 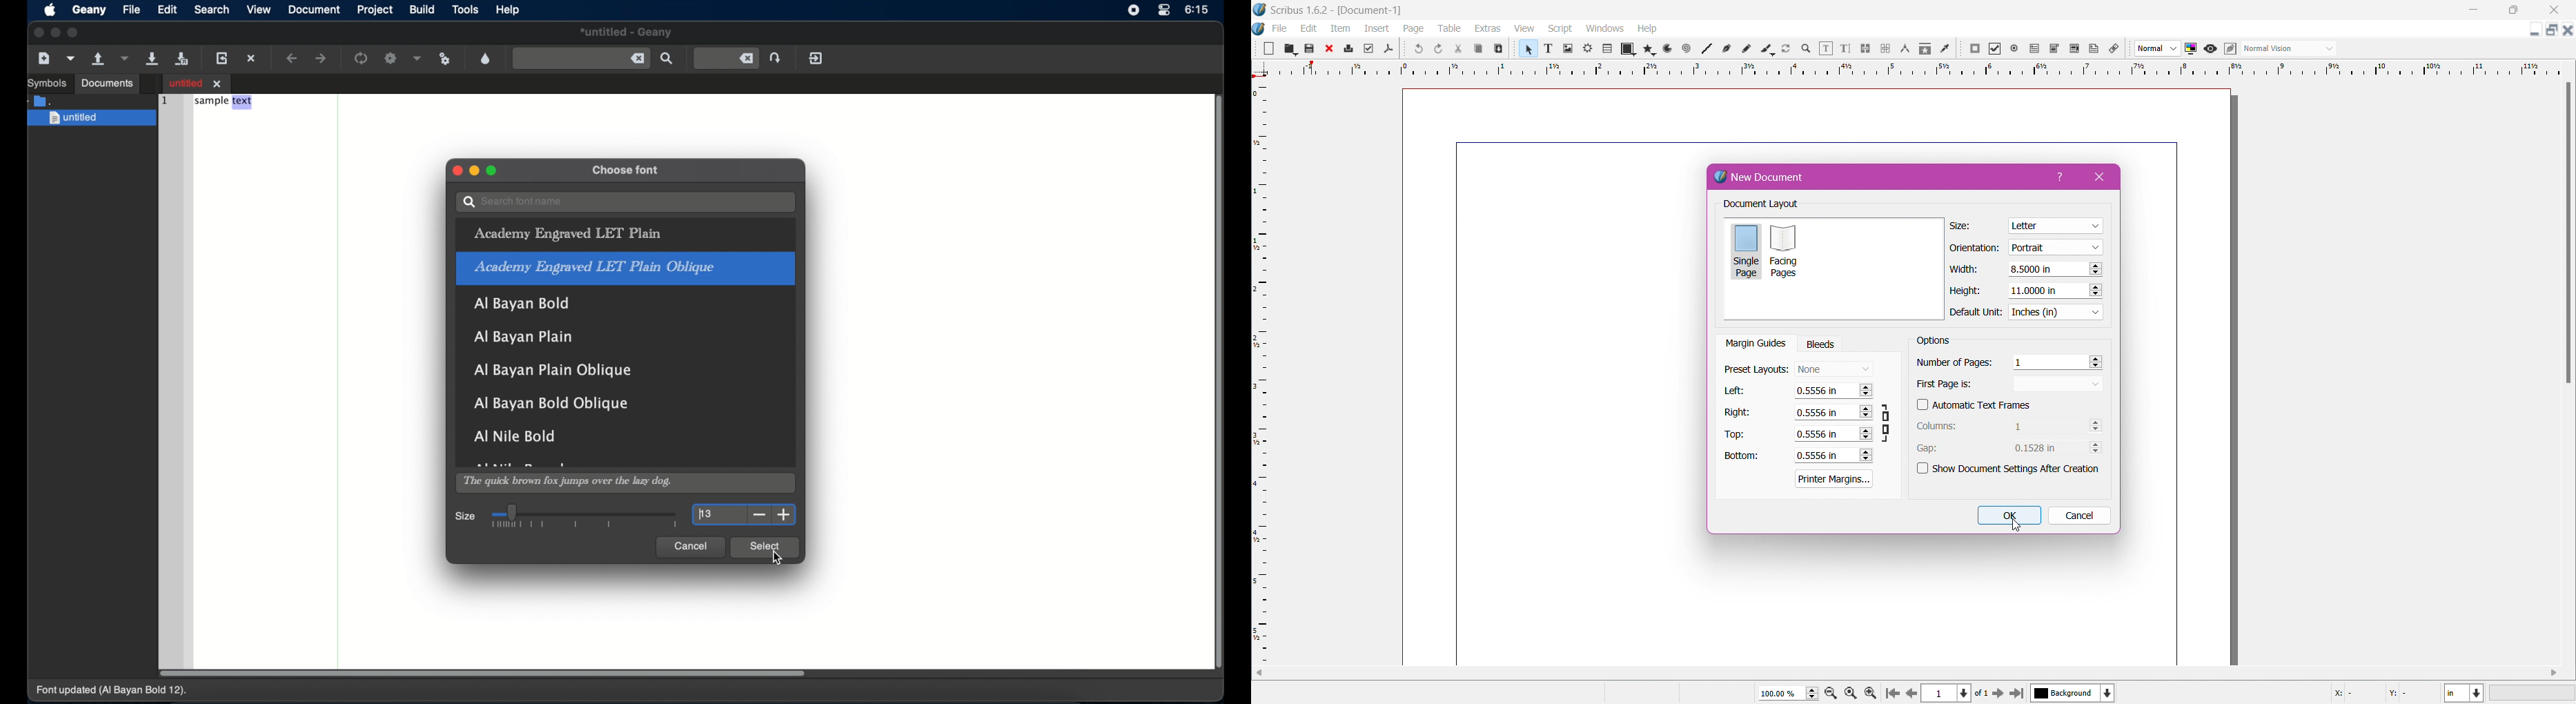 What do you see at coordinates (1785, 252) in the screenshot?
I see `facing pages` at bounding box center [1785, 252].